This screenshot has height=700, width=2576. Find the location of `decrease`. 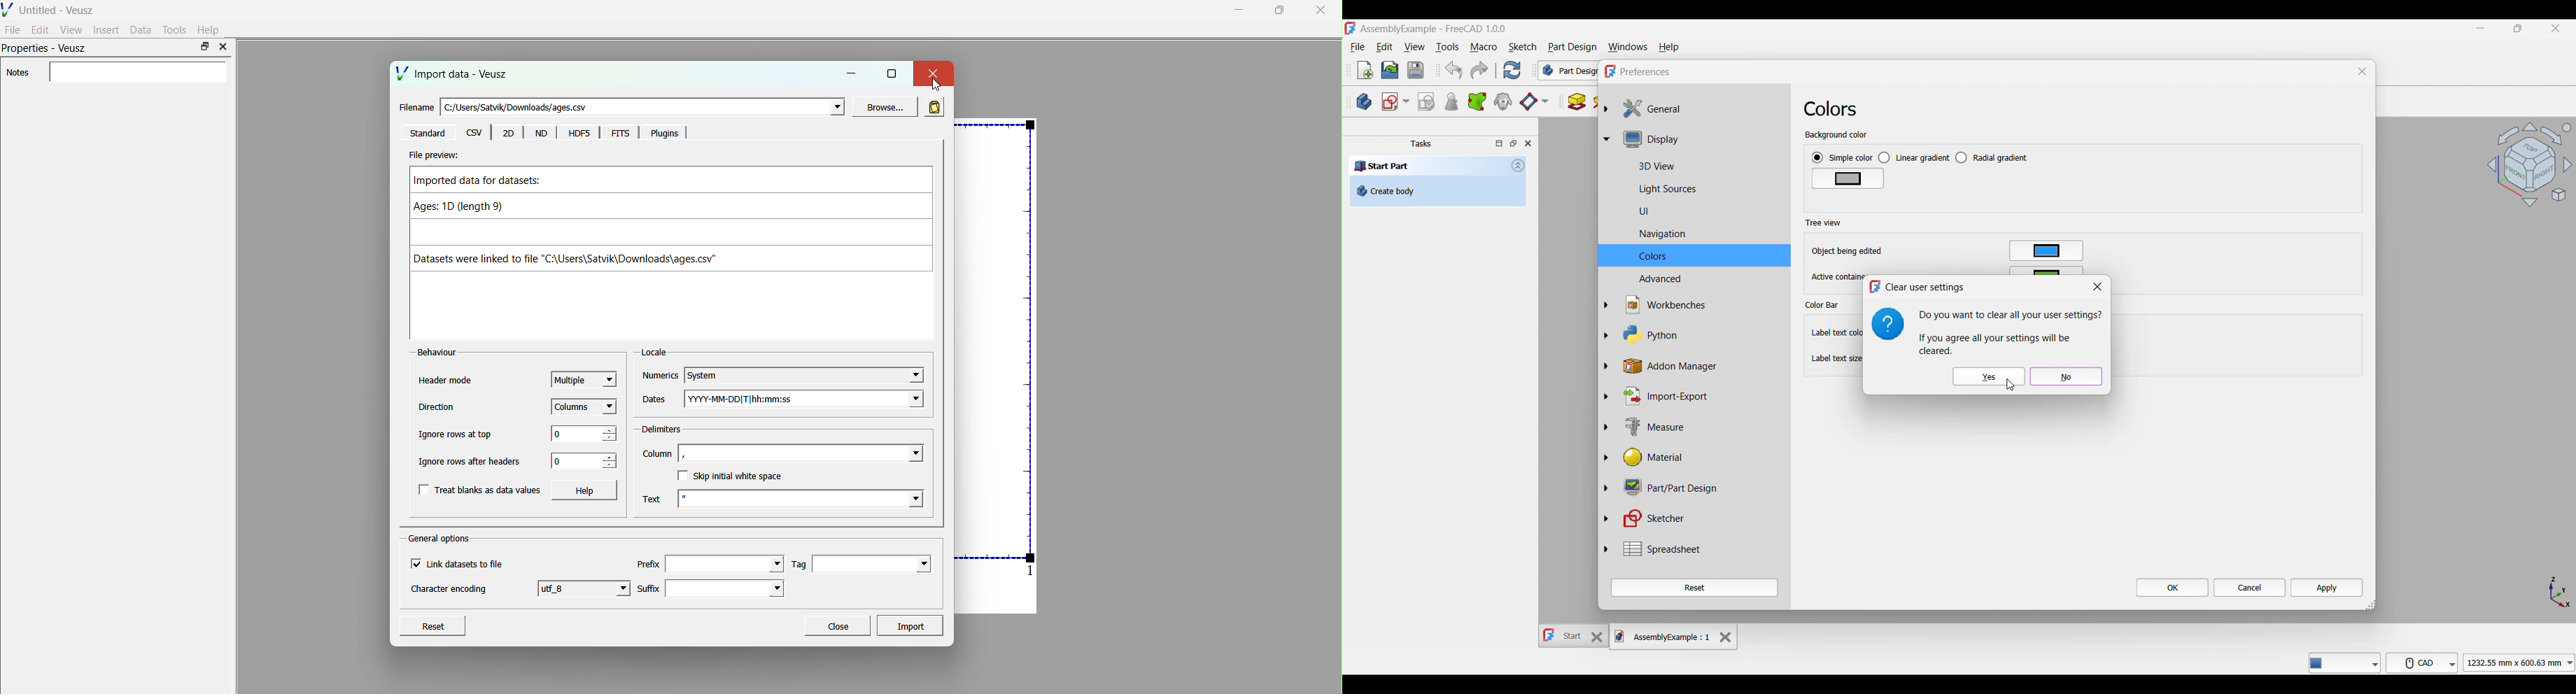

decrease is located at coordinates (610, 439).